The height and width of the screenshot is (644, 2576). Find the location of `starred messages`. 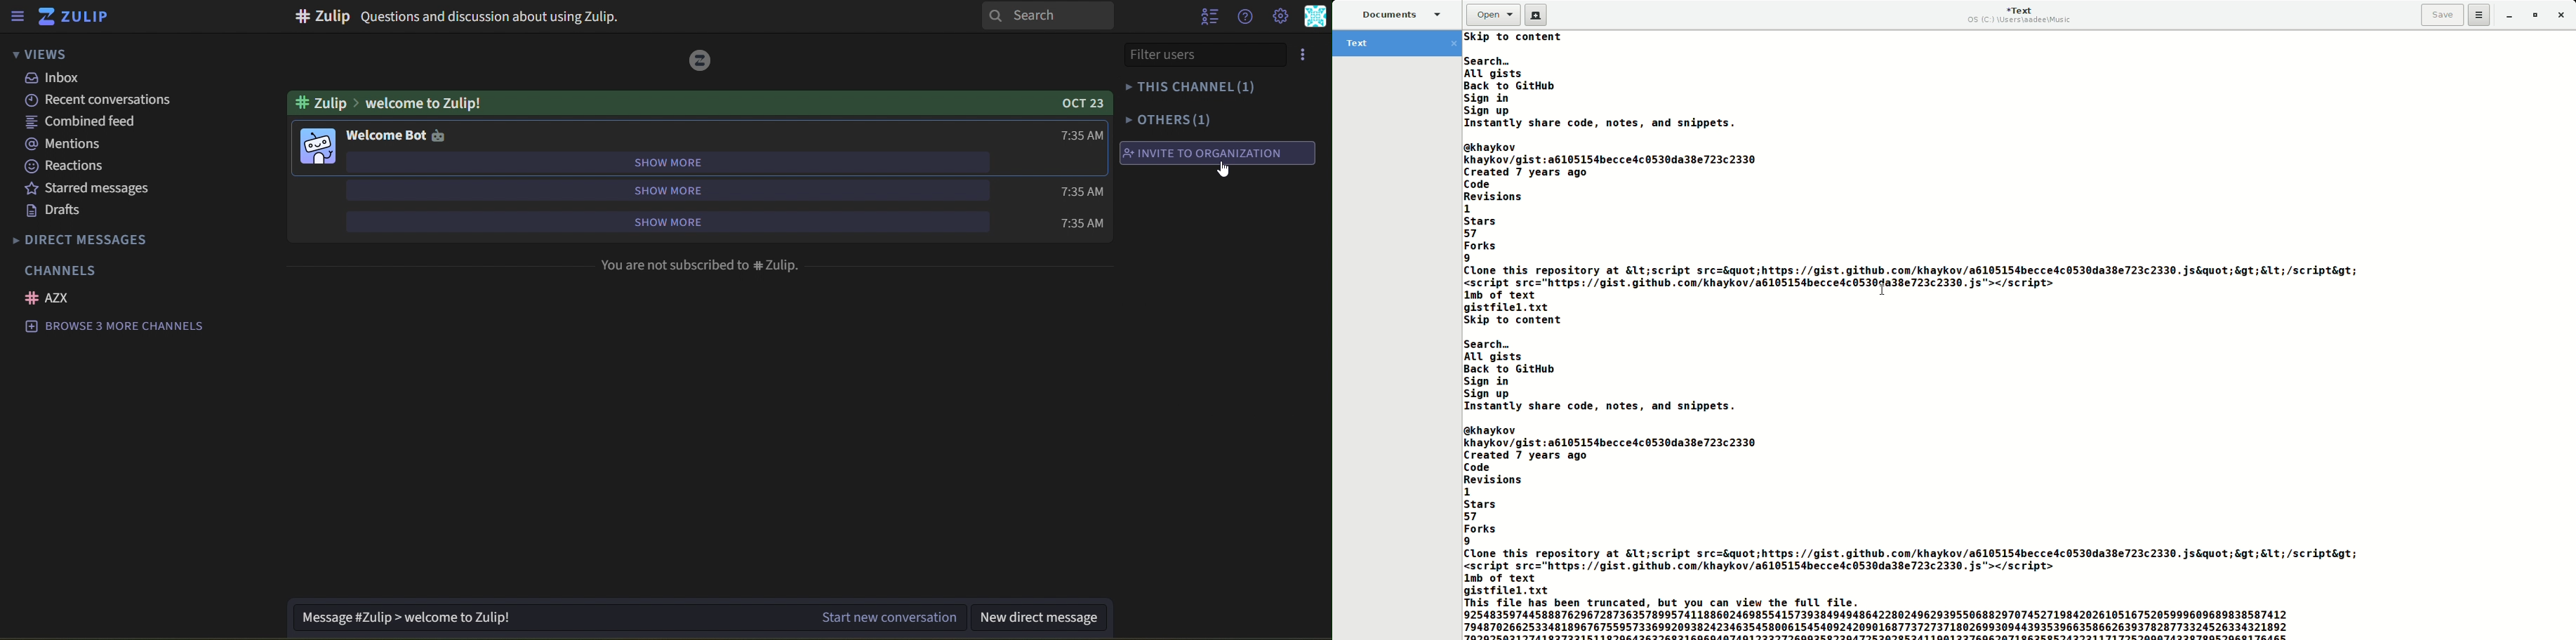

starred messages is located at coordinates (108, 189).